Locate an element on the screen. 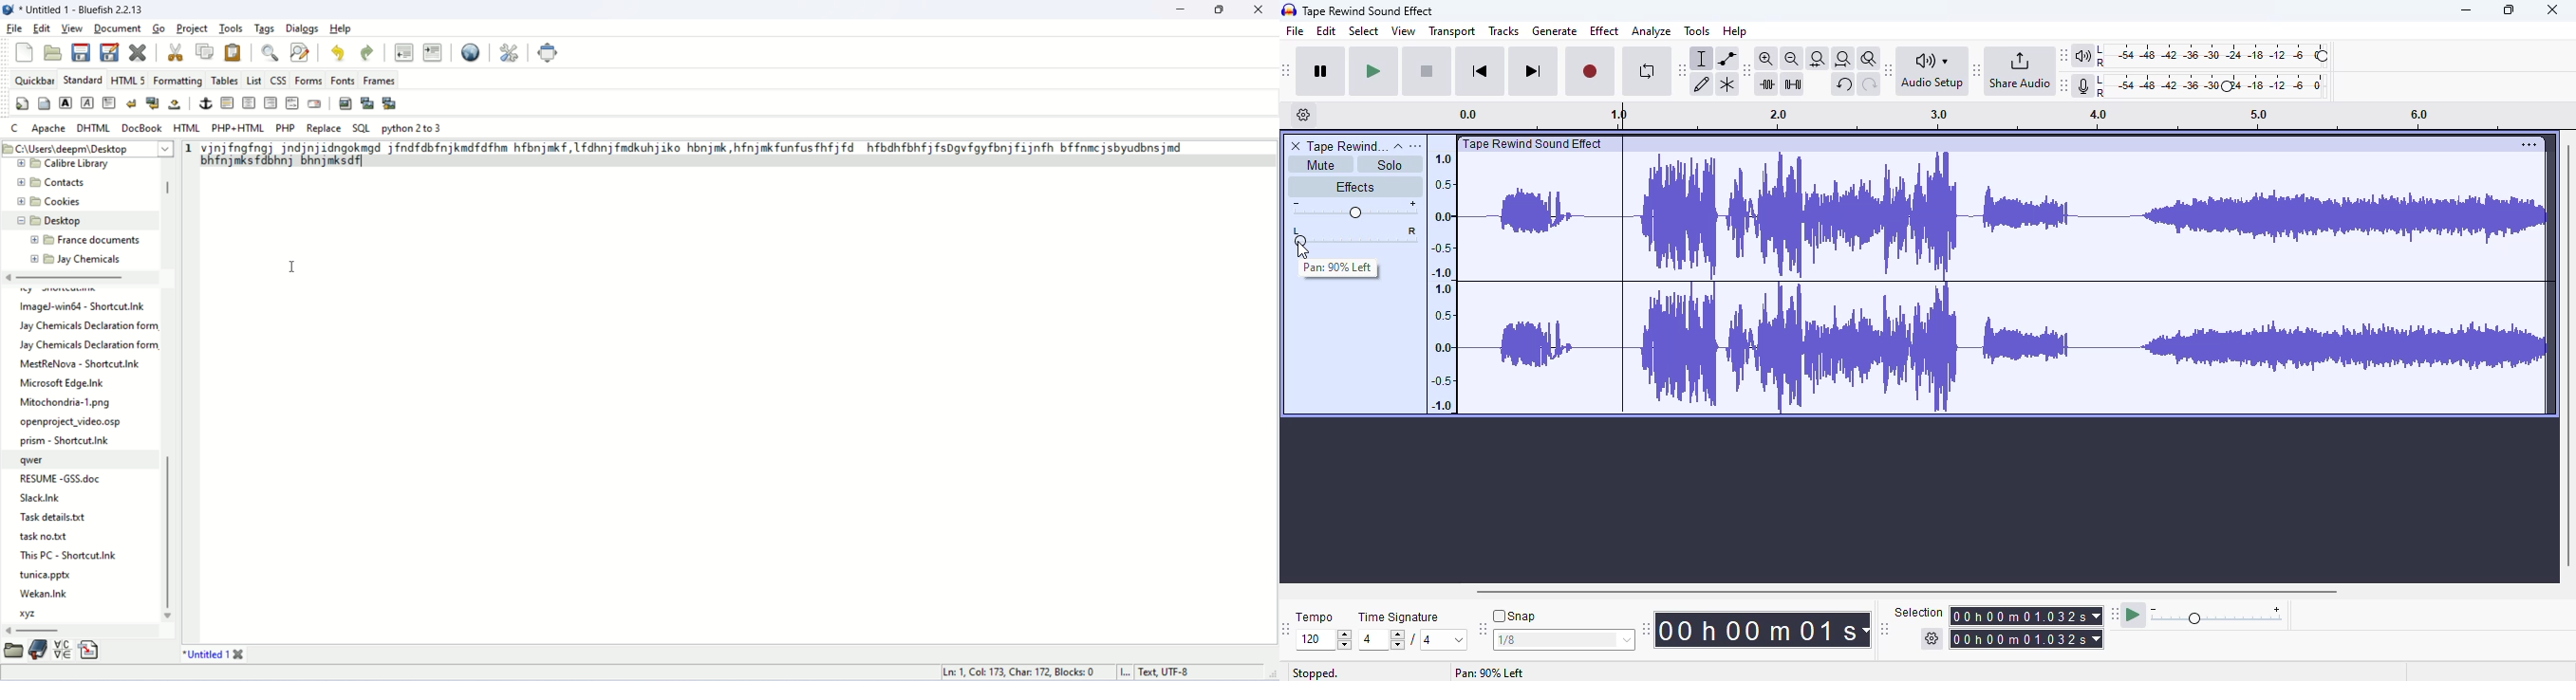 This screenshot has height=700, width=2576. delete track is located at coordinates (1297, 146).